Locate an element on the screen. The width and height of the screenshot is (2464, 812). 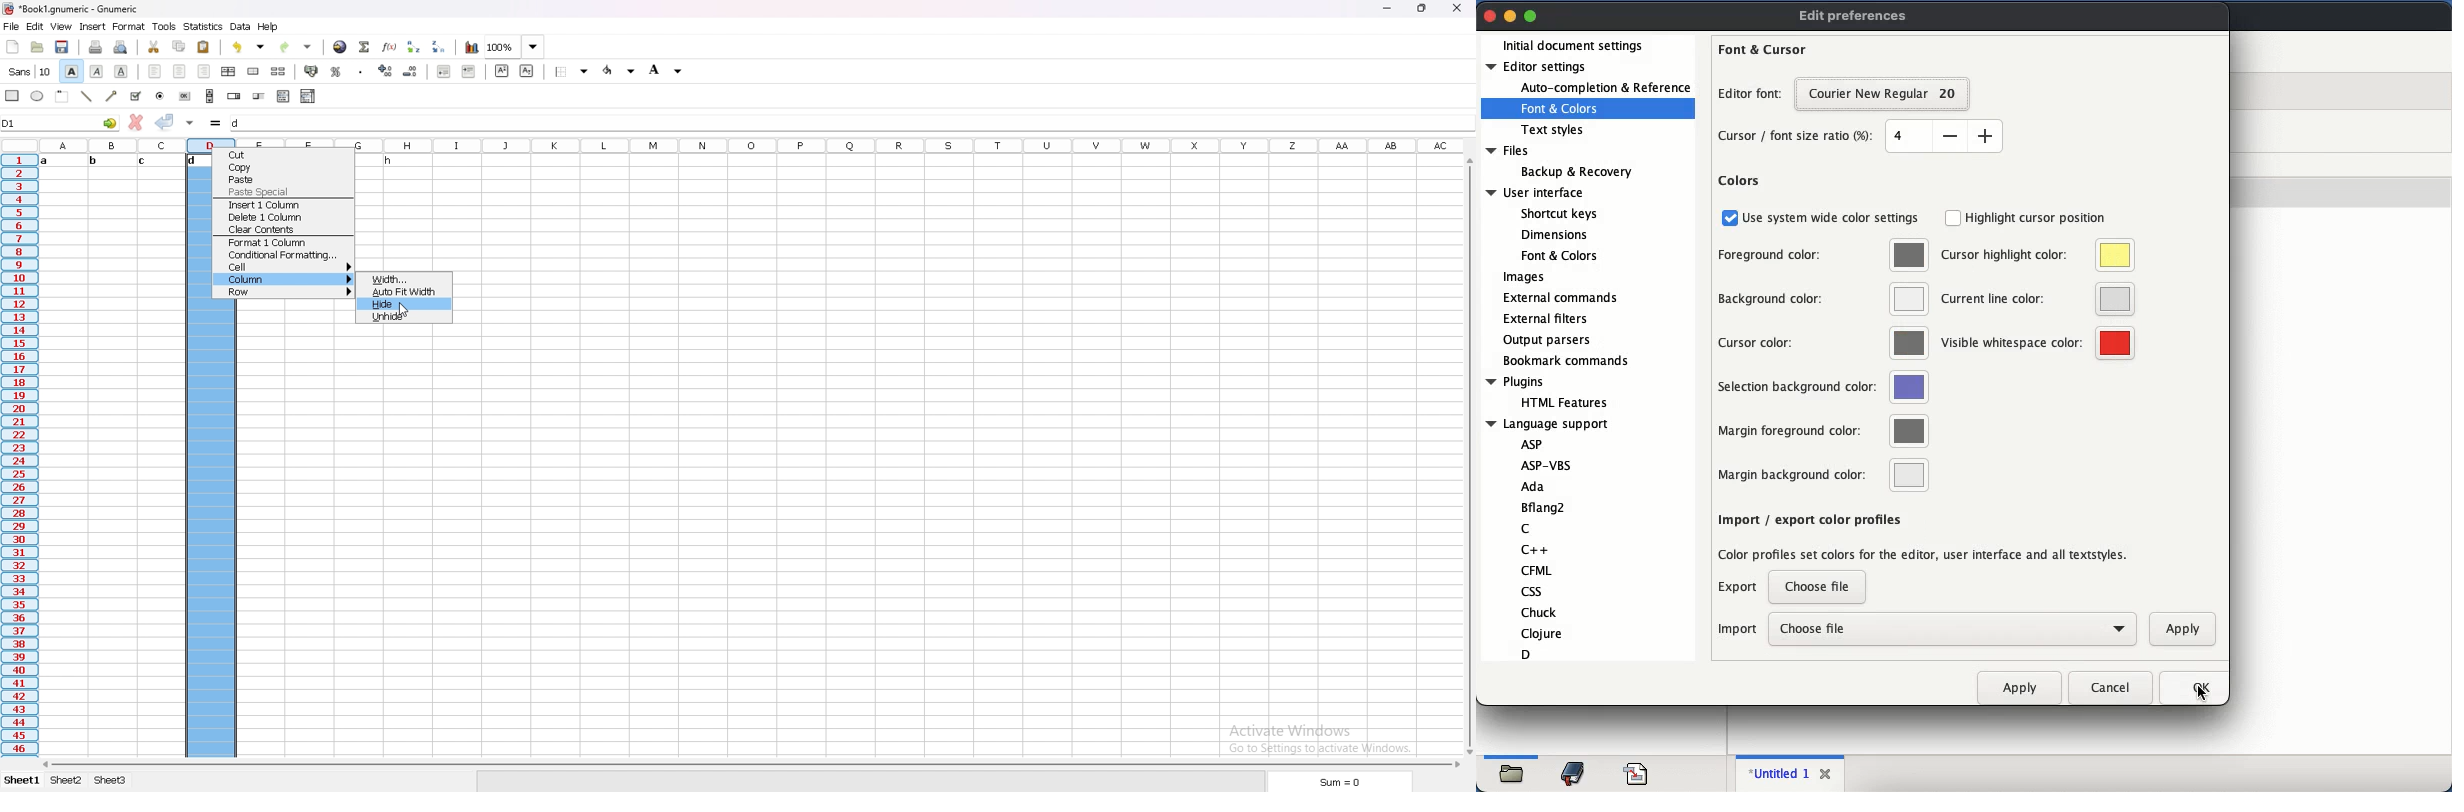
decrease indent is located at coordinates (444, 71).